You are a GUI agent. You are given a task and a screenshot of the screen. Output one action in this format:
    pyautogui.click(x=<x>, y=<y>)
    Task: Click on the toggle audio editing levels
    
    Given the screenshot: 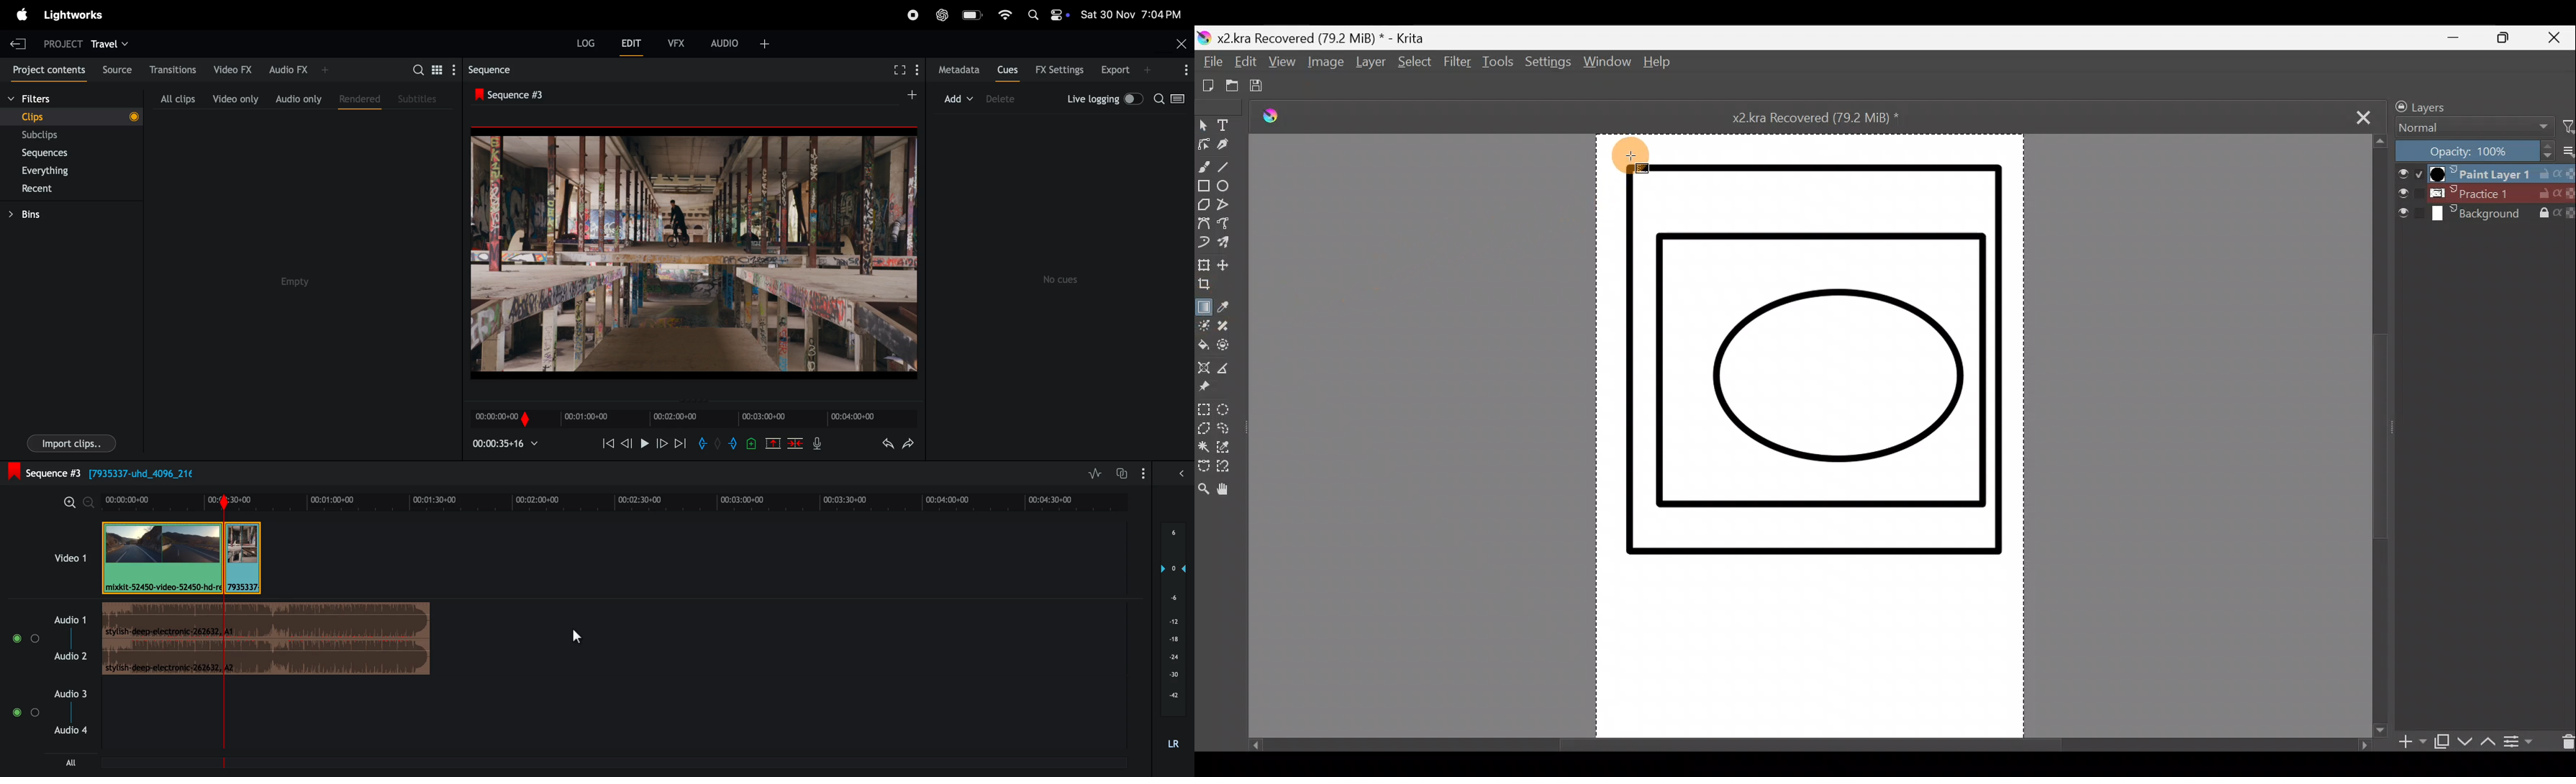 What is the action you would take?
    pyautogui.click(x=1092, y=474)
    